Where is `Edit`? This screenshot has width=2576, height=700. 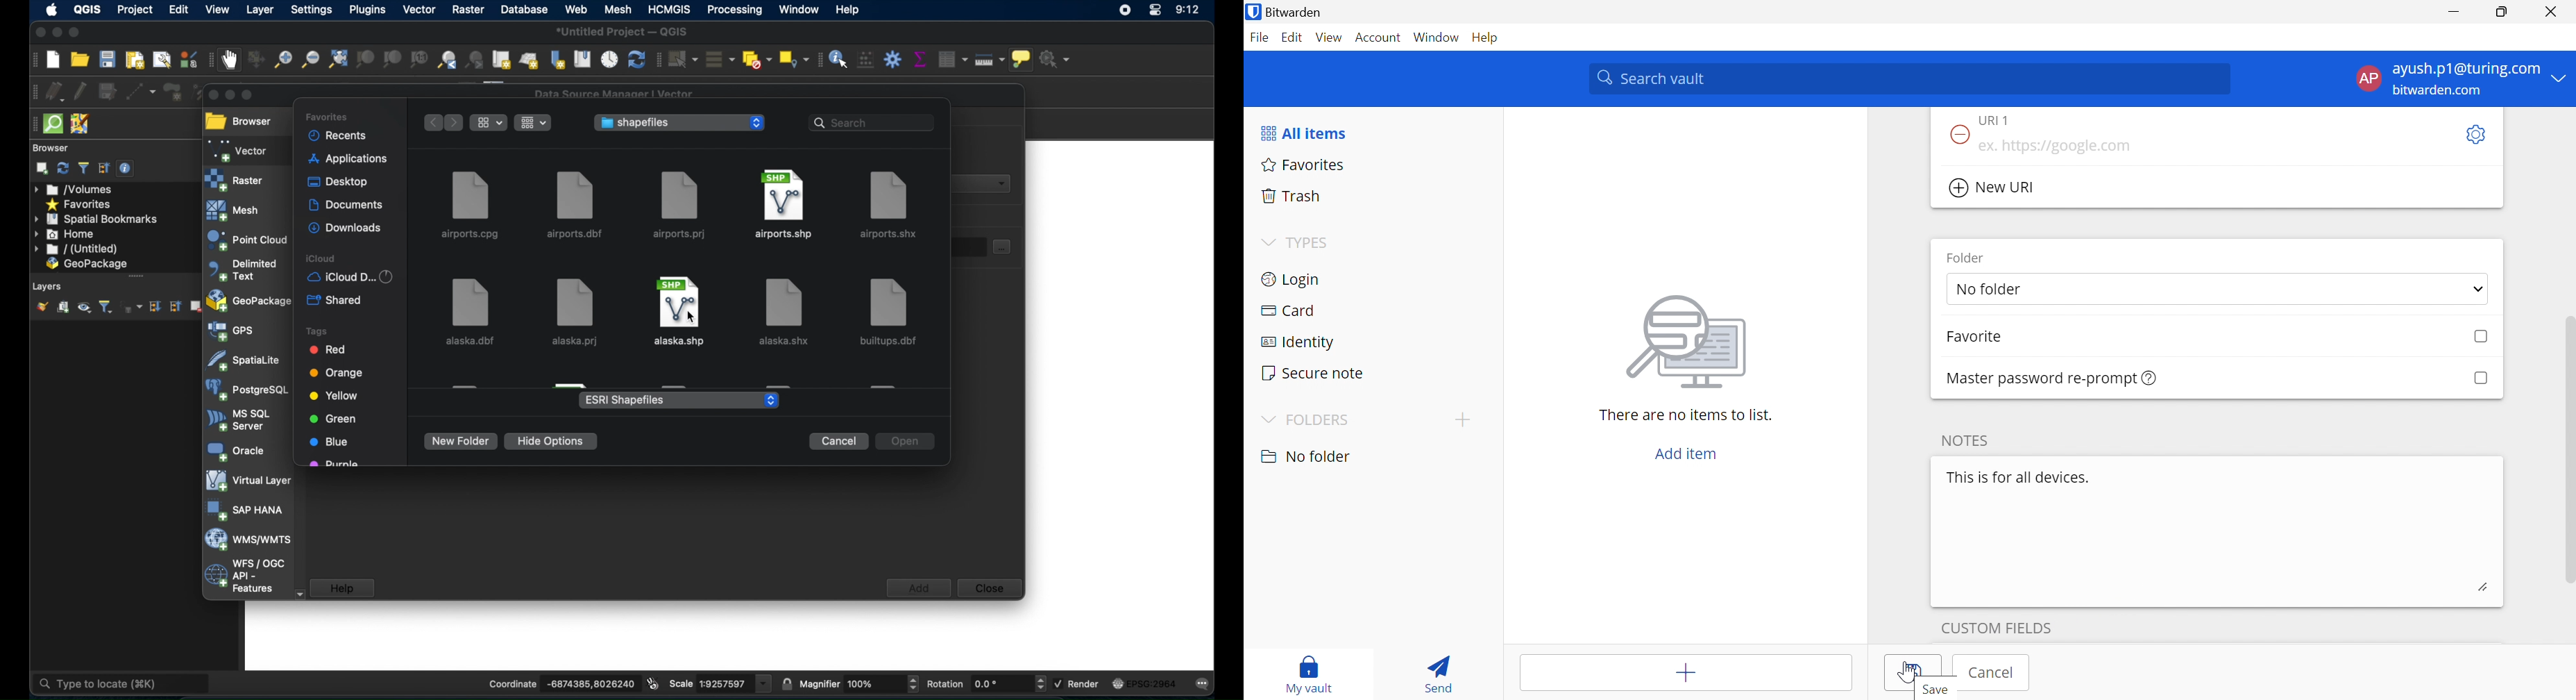
Edit is located at coordinates (1291, 38).